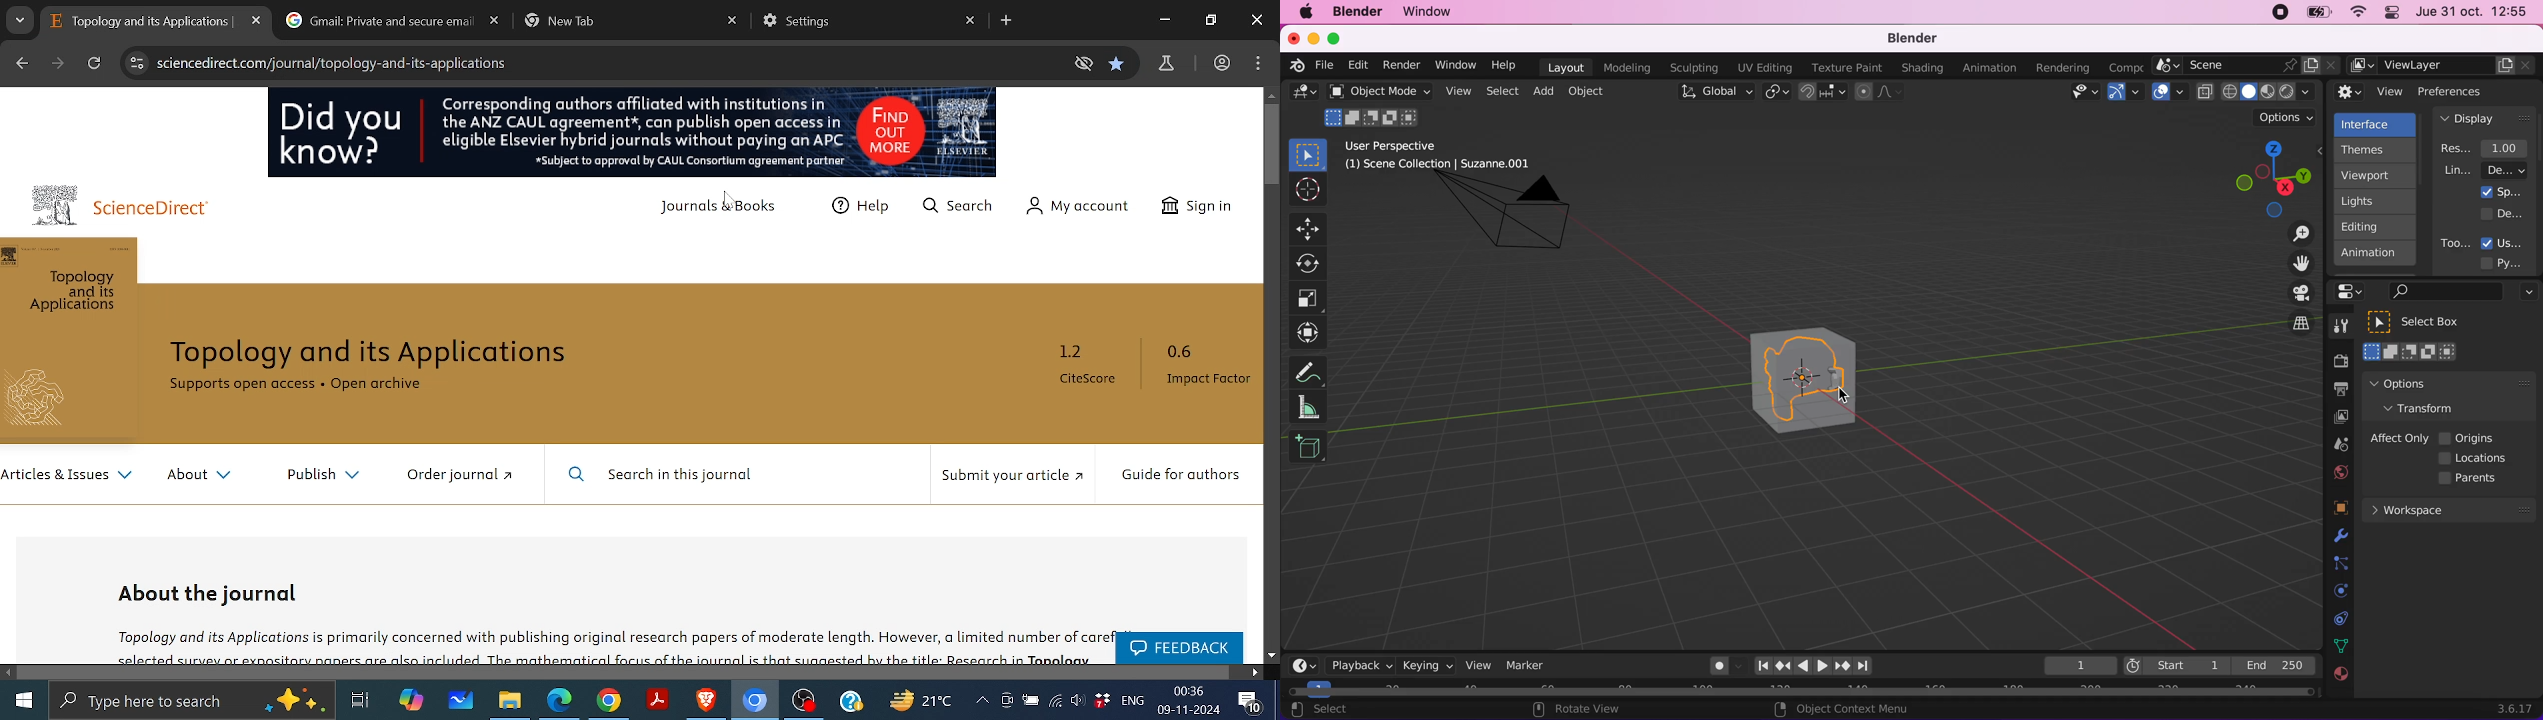  What do you see at coordinates (1922, 69) in the screenshot?
I see `shading` at bounding box center [1922, 69].